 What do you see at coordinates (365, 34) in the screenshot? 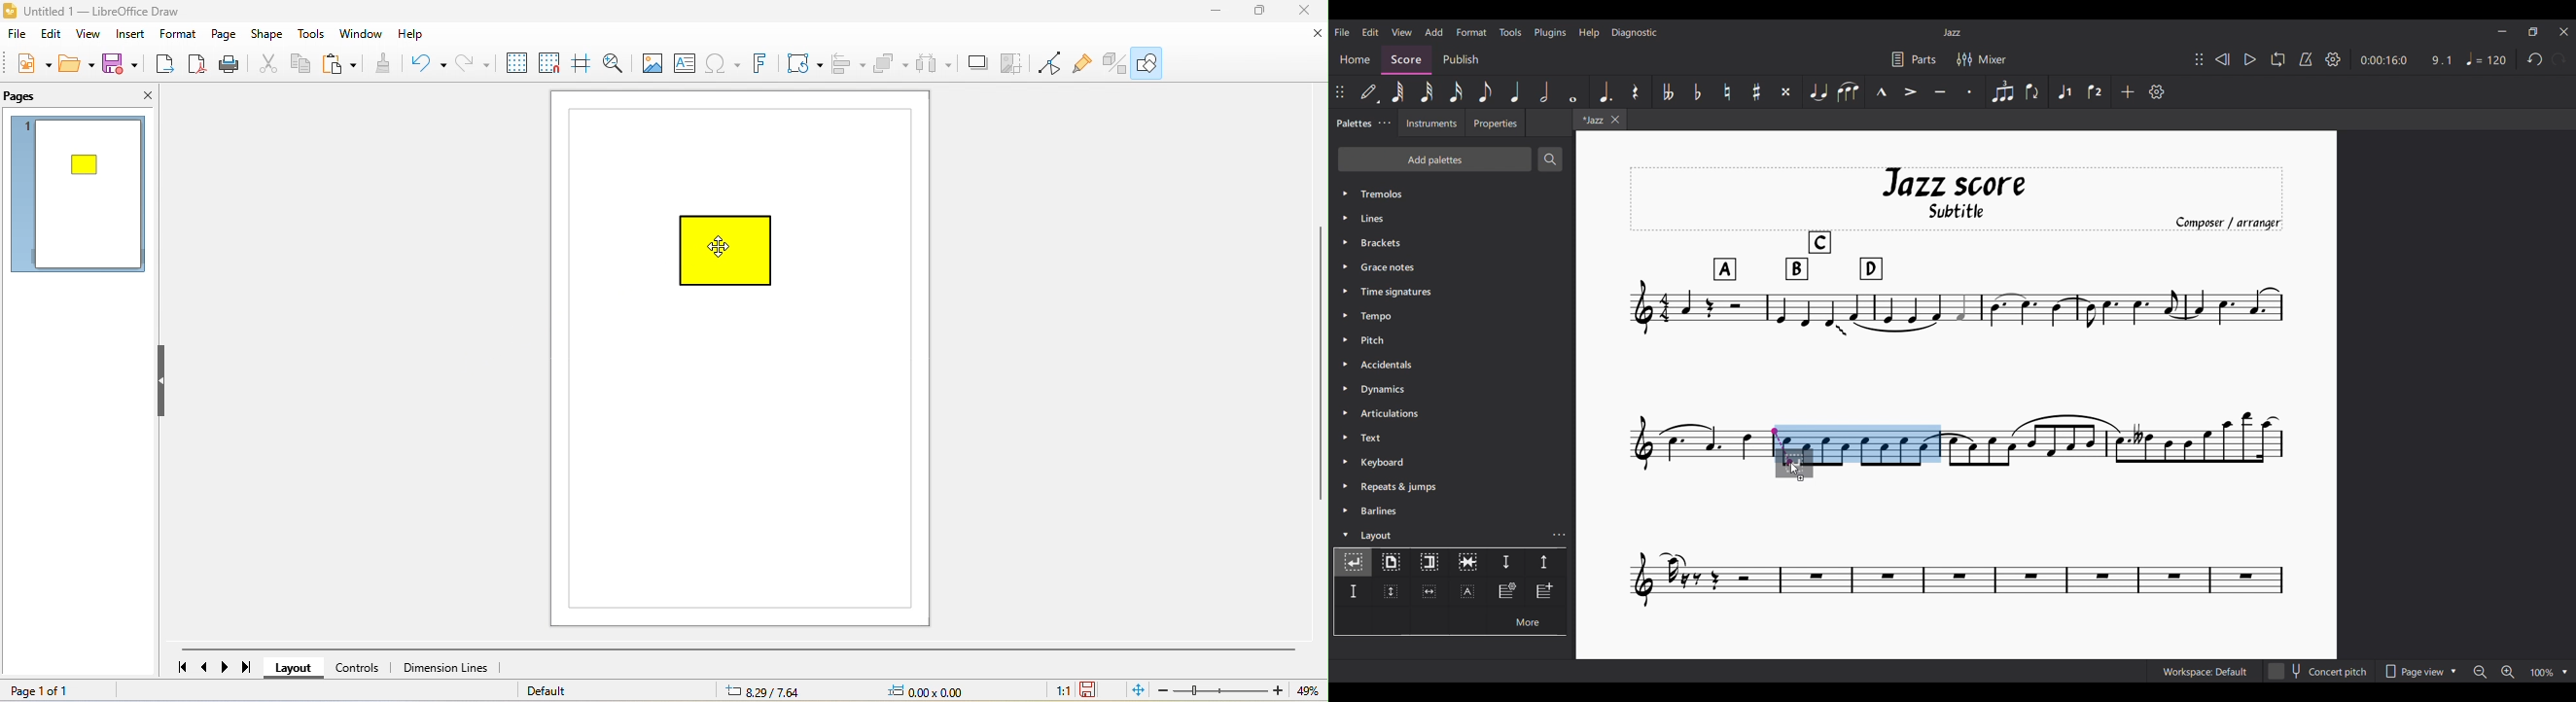
I see `window` at bounding box center [365, 34].